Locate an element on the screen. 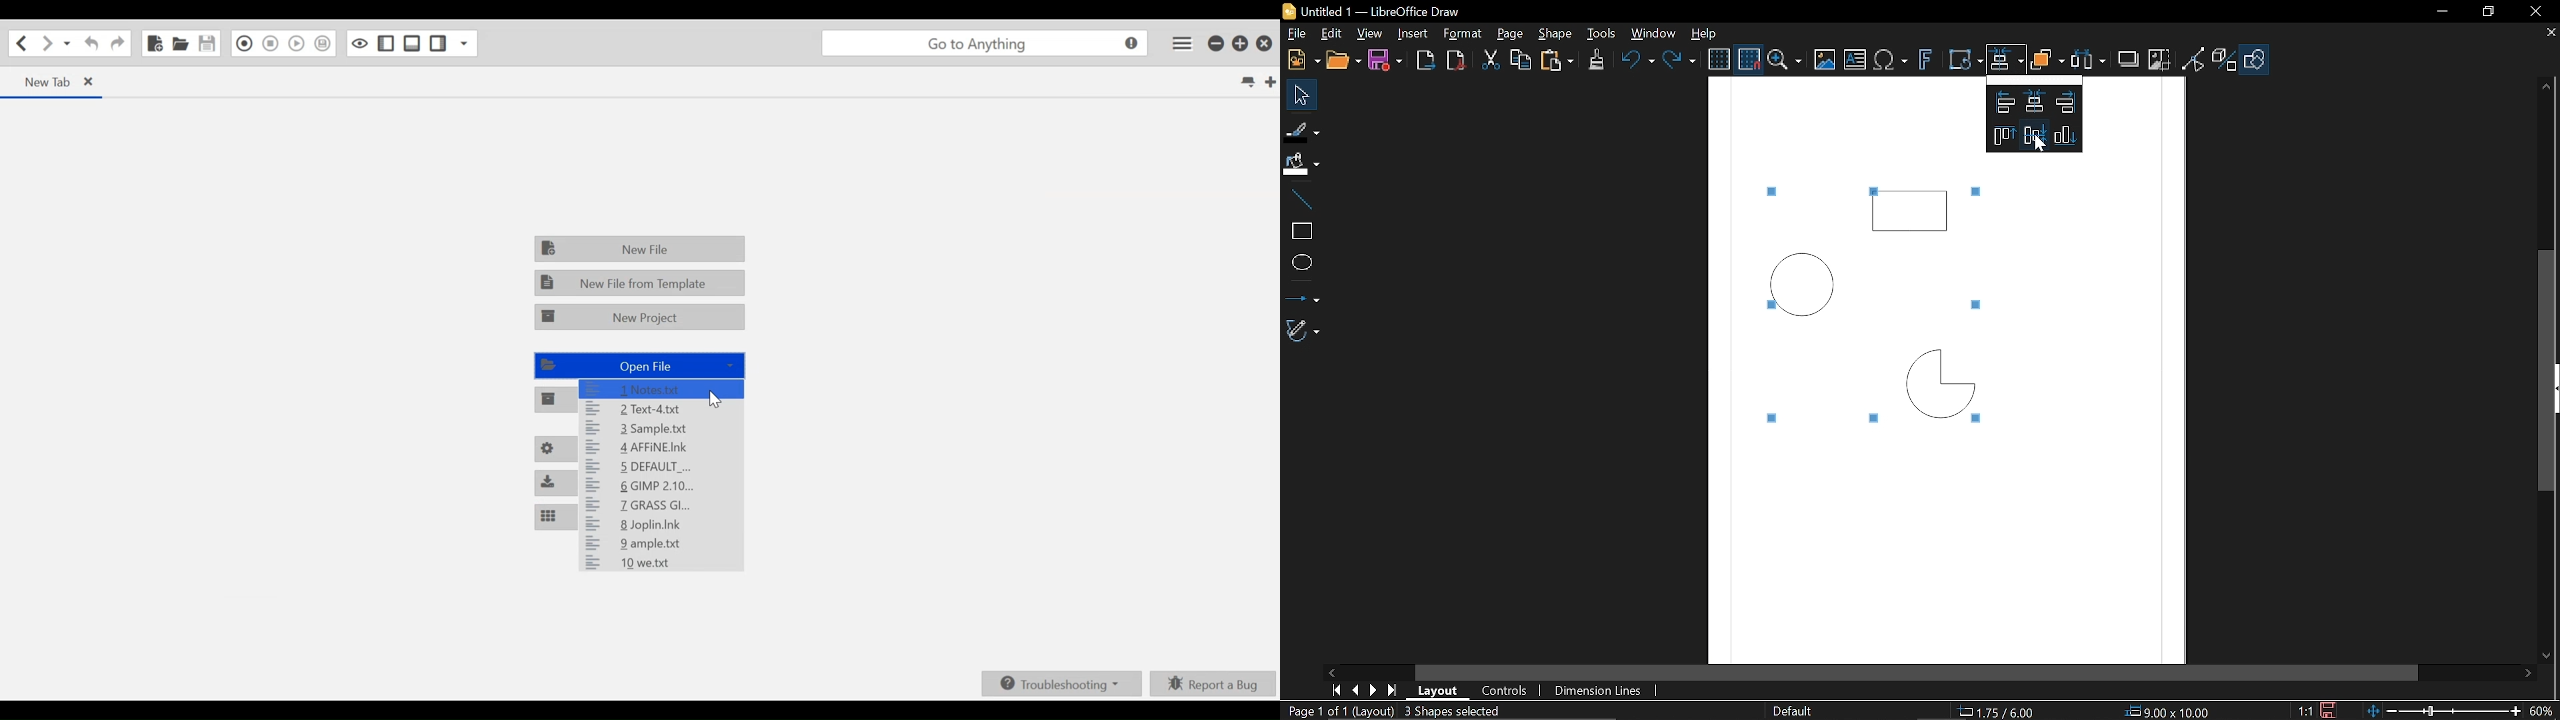  Layout is located at coordinates (1436, 691).